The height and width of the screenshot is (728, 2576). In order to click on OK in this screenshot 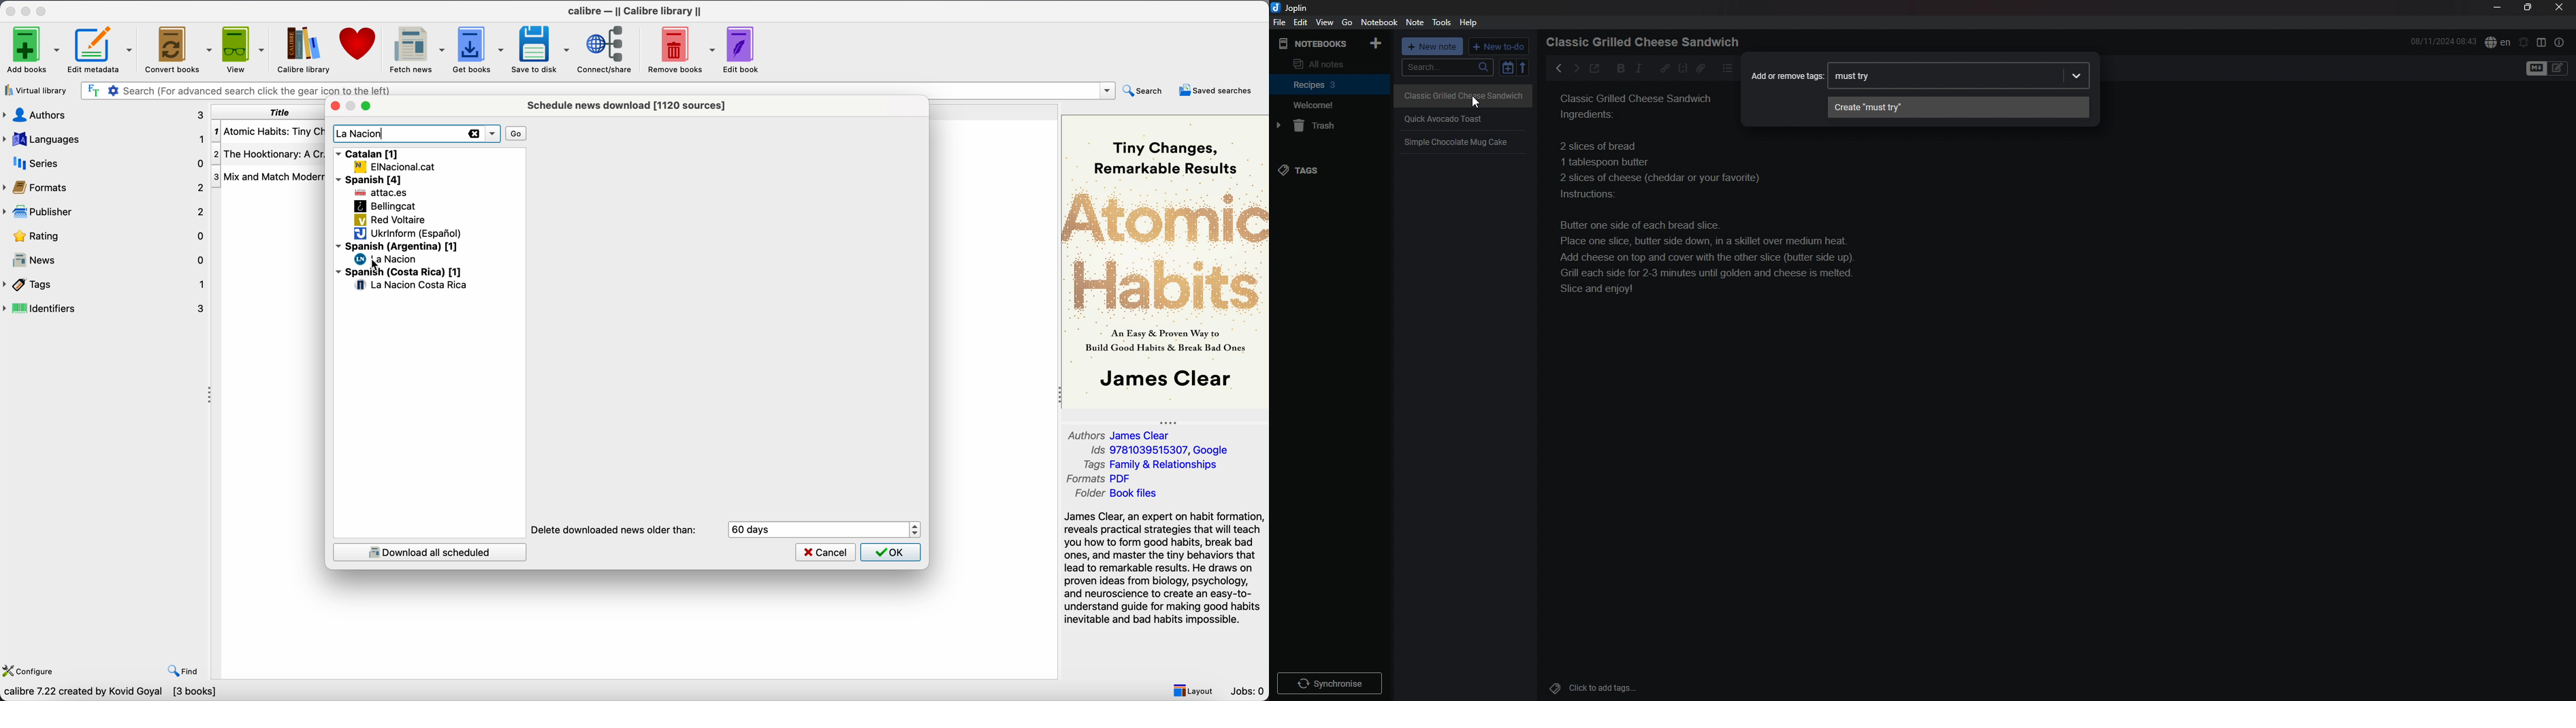, I will do `click(891, 552)`.